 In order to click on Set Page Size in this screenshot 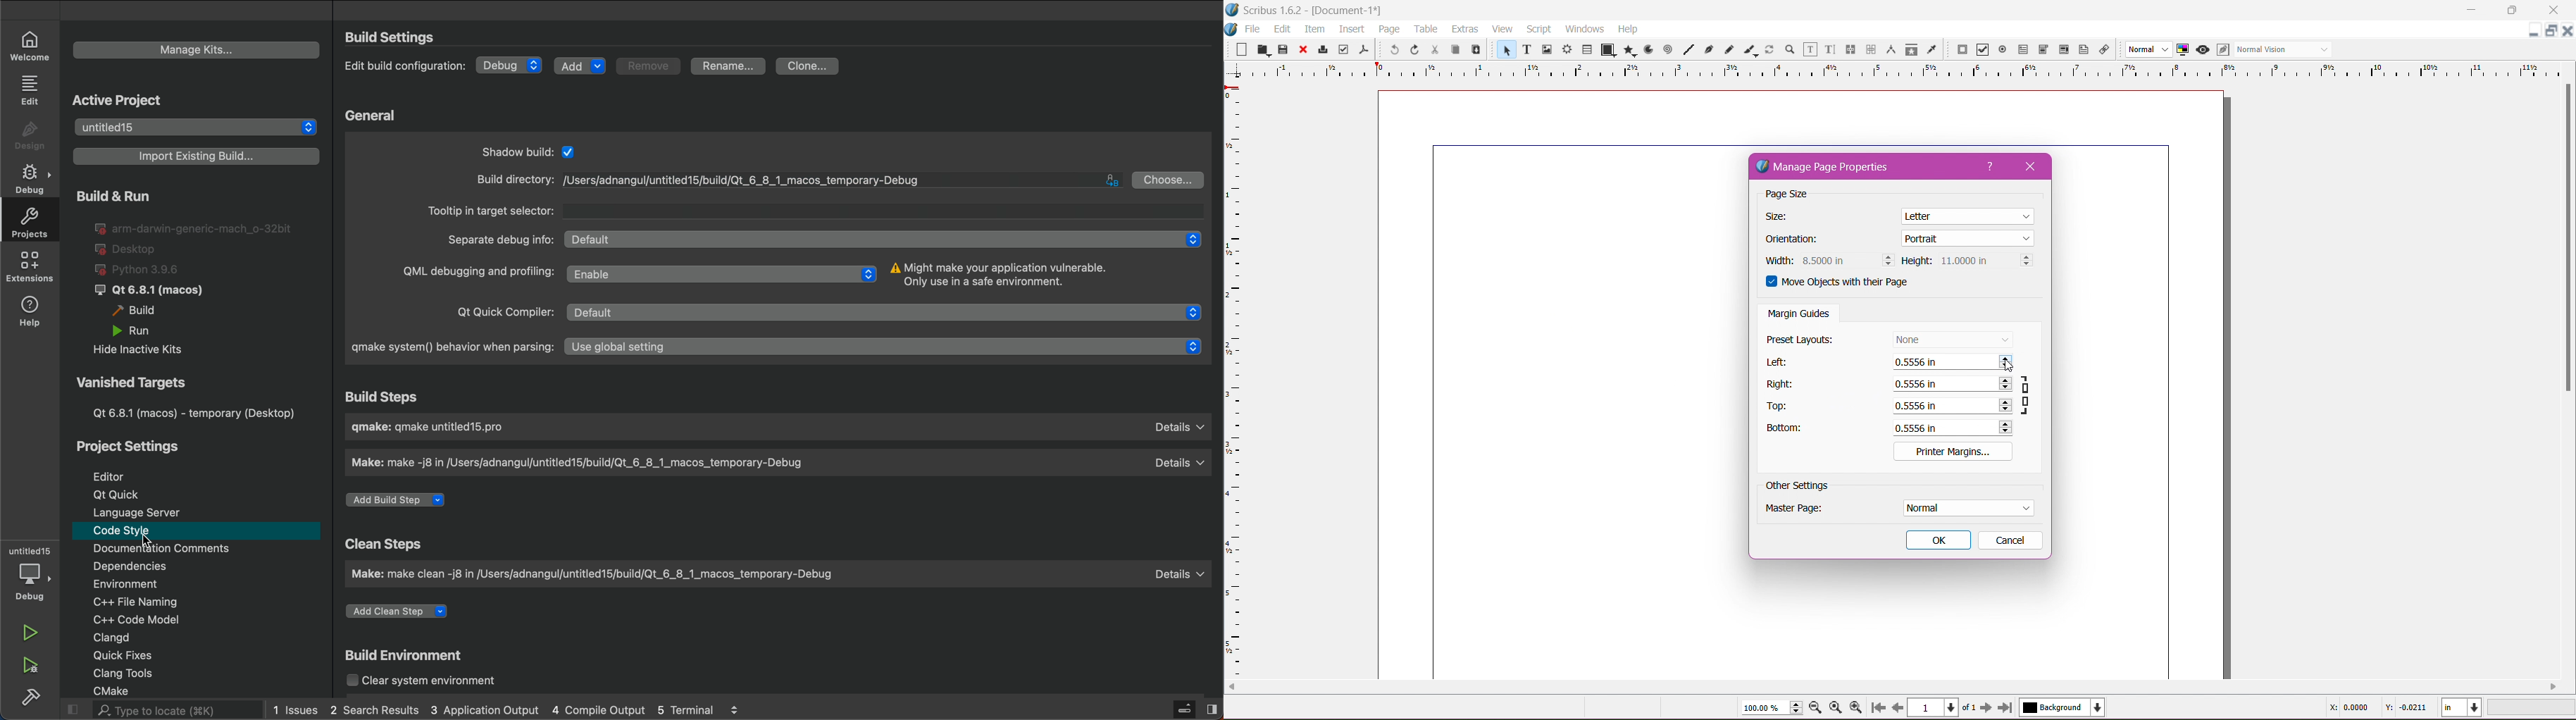, I will do `click(1969, 215)`.